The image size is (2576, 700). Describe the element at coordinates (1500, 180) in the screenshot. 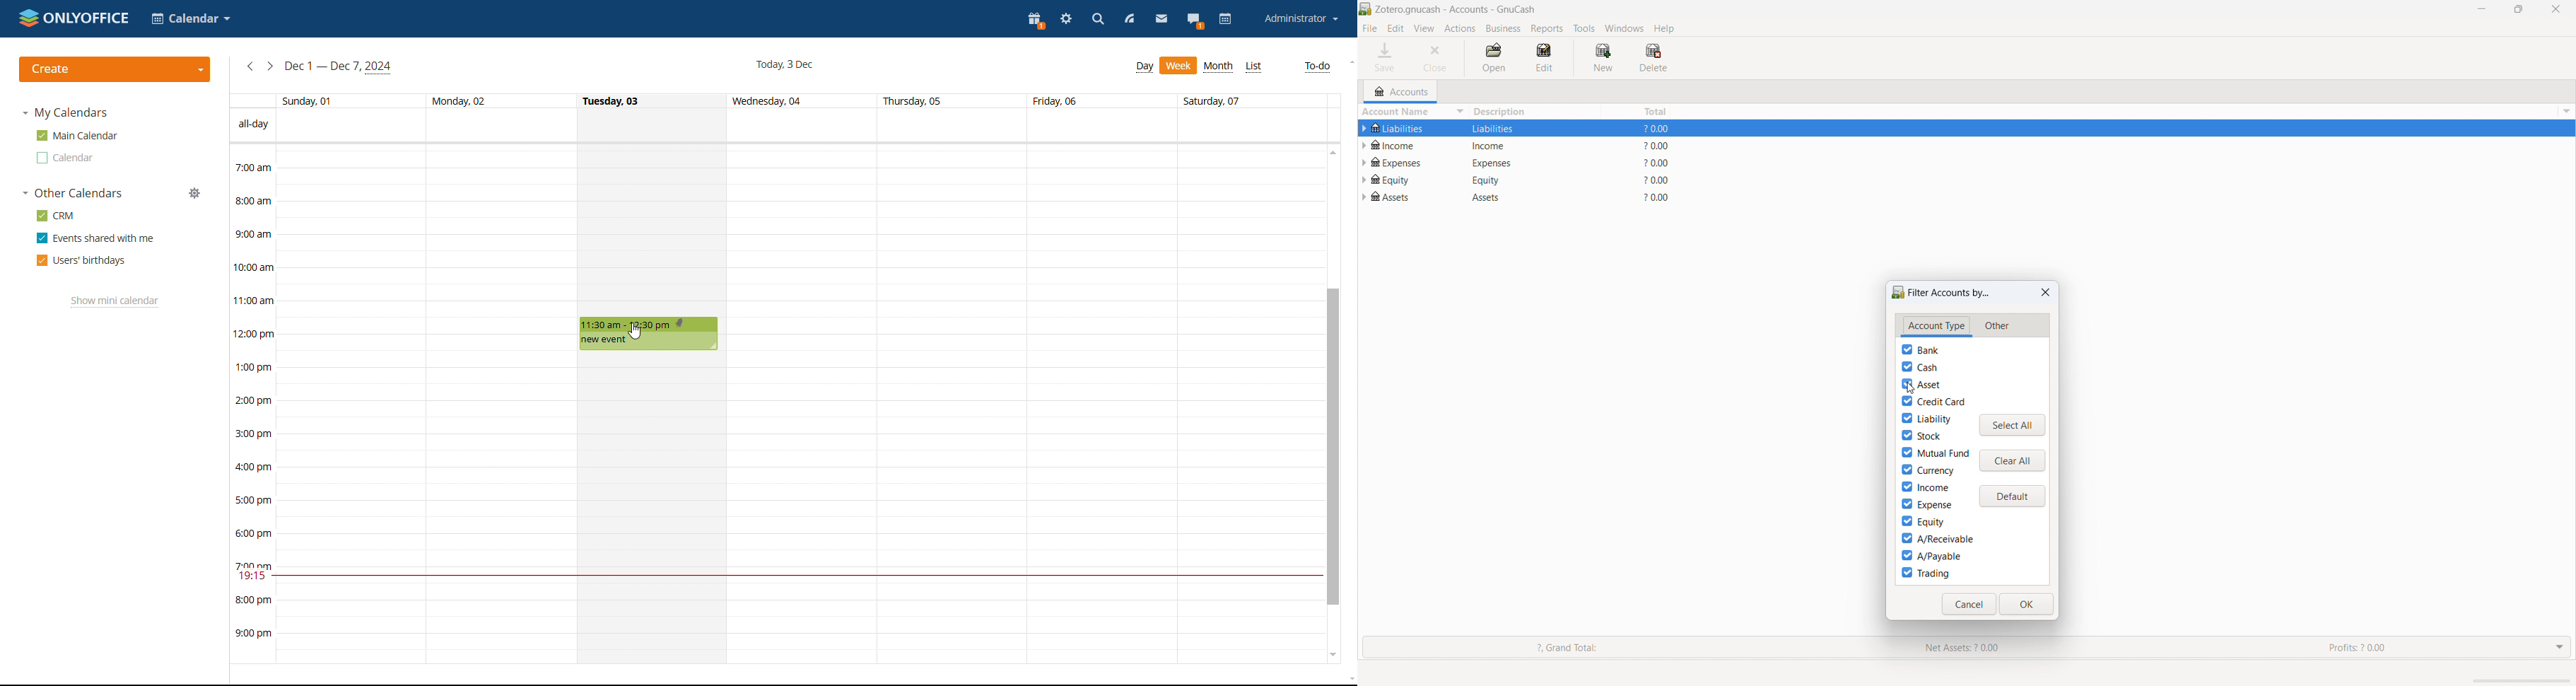

I see `equity` at that location.